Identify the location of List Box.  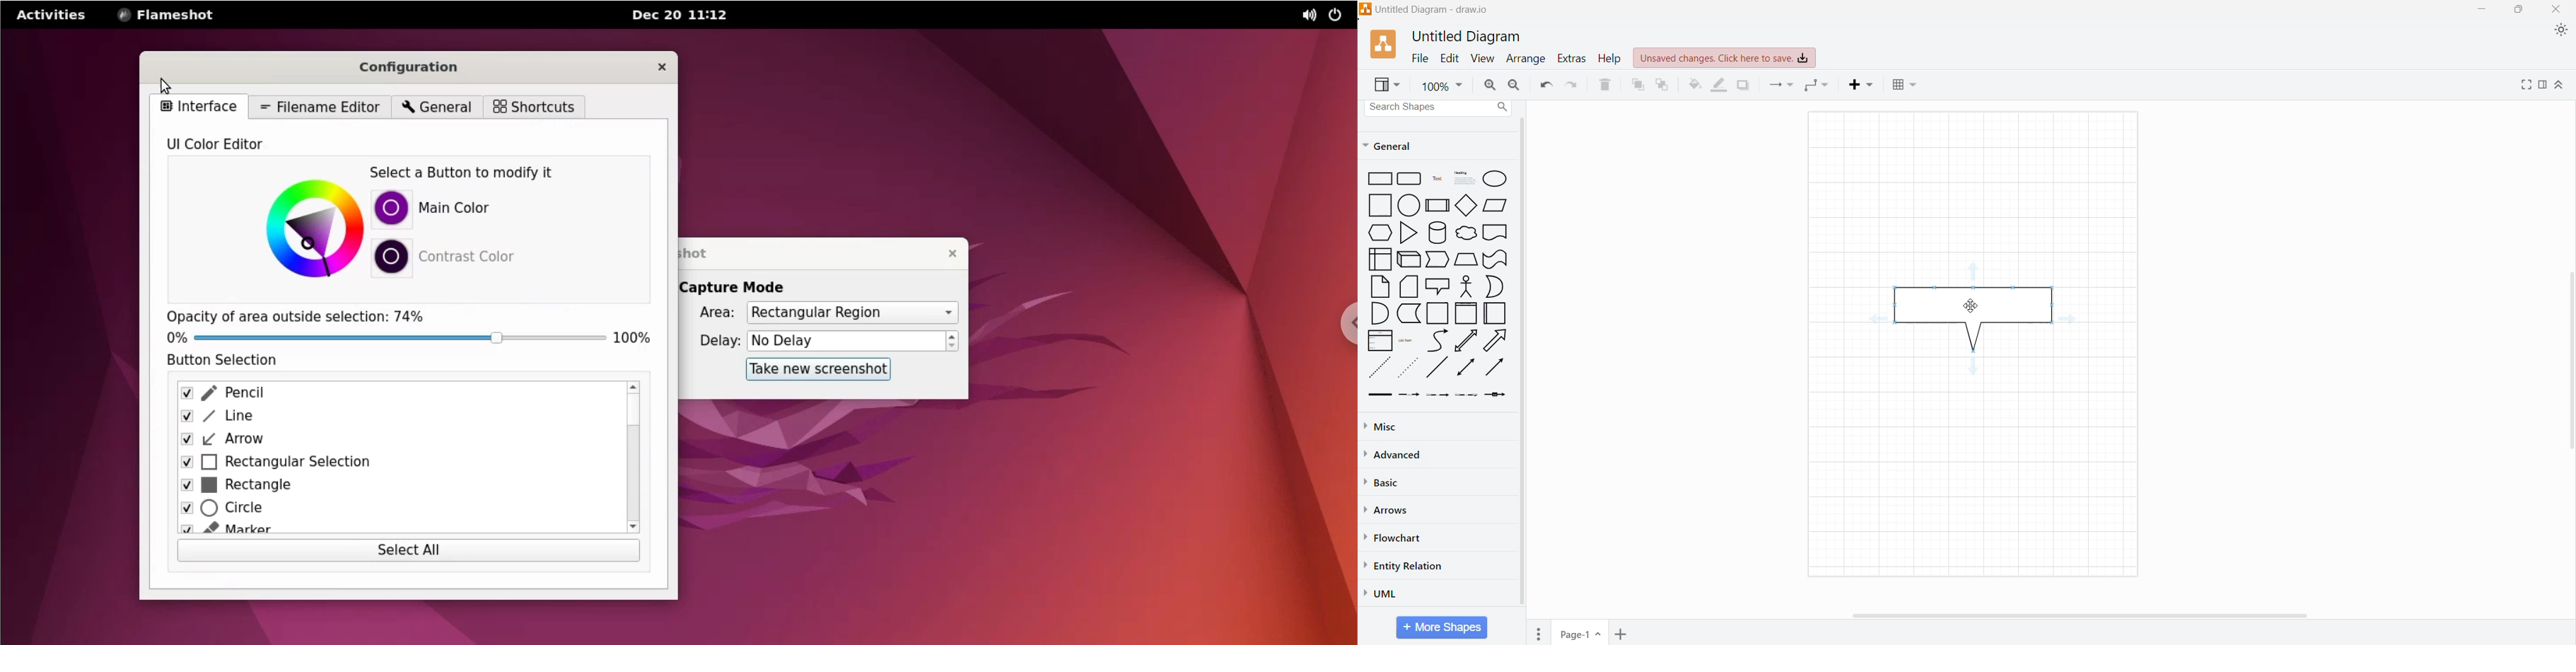
(1380, 340).